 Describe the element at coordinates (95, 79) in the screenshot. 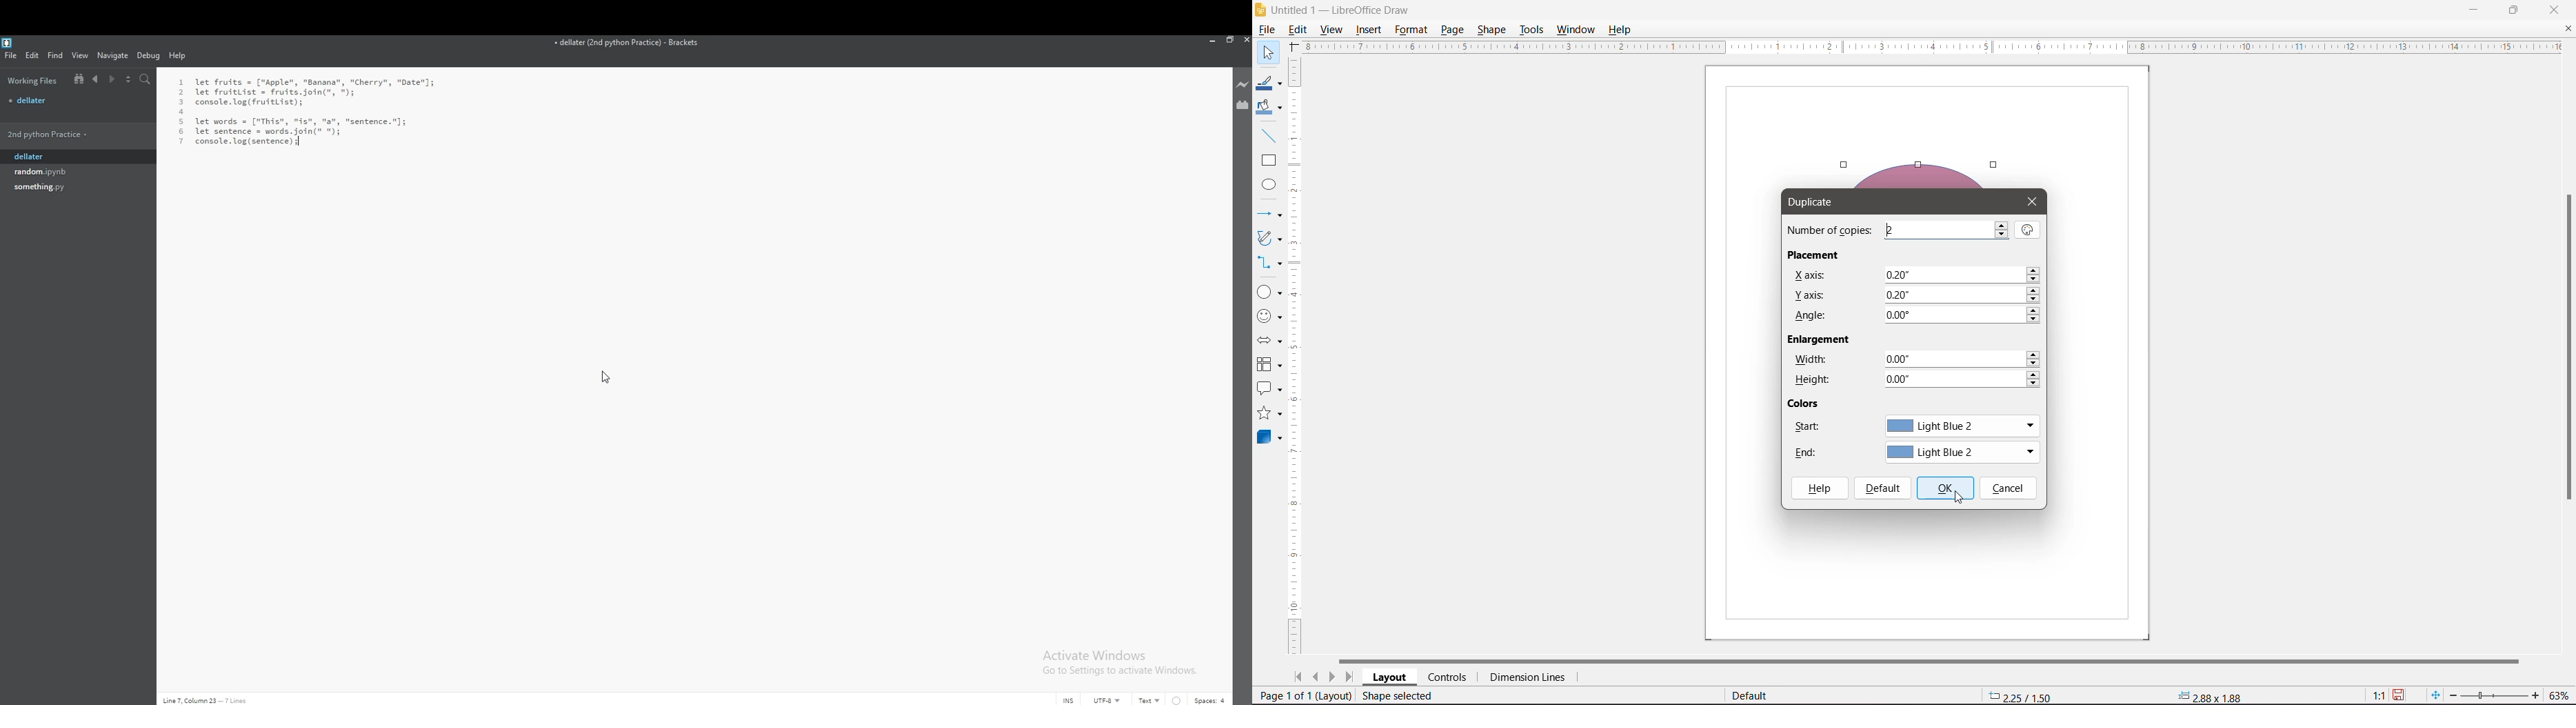

I see `previous` at that location.